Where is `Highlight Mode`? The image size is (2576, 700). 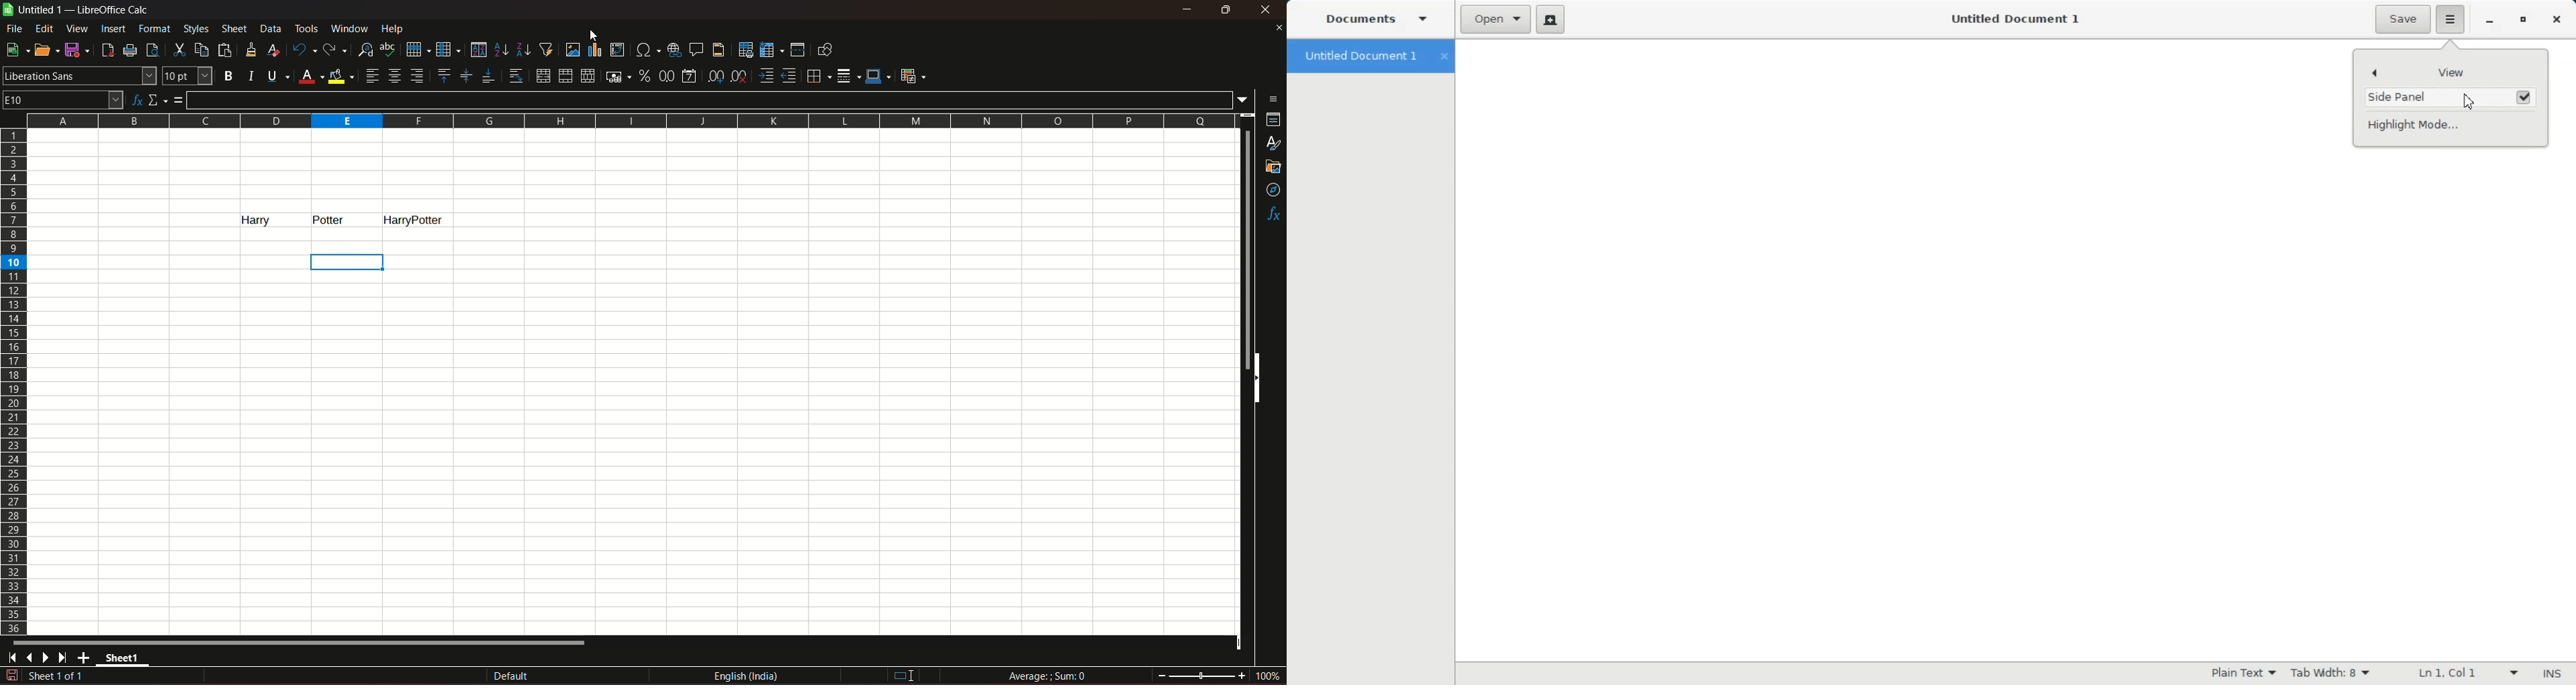
Highlight Mode is located at coordinates (2450, 124).